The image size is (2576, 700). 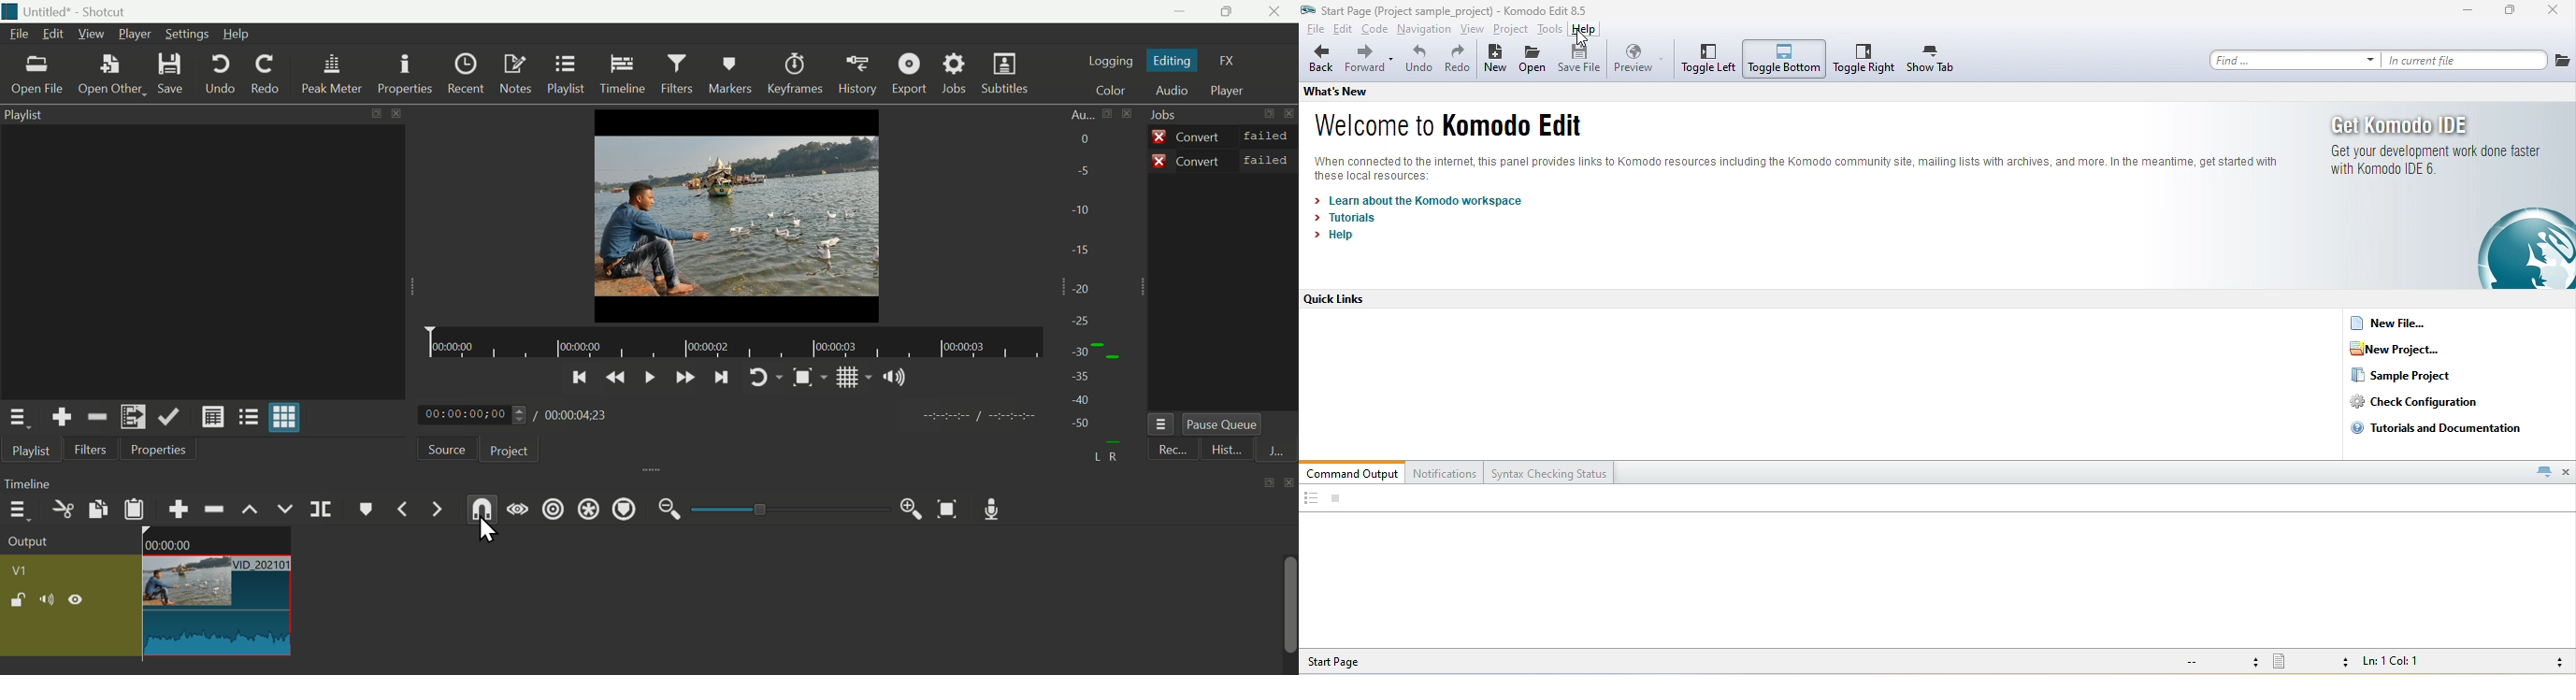 I want to click on FX, so click(x=1232, y=61).